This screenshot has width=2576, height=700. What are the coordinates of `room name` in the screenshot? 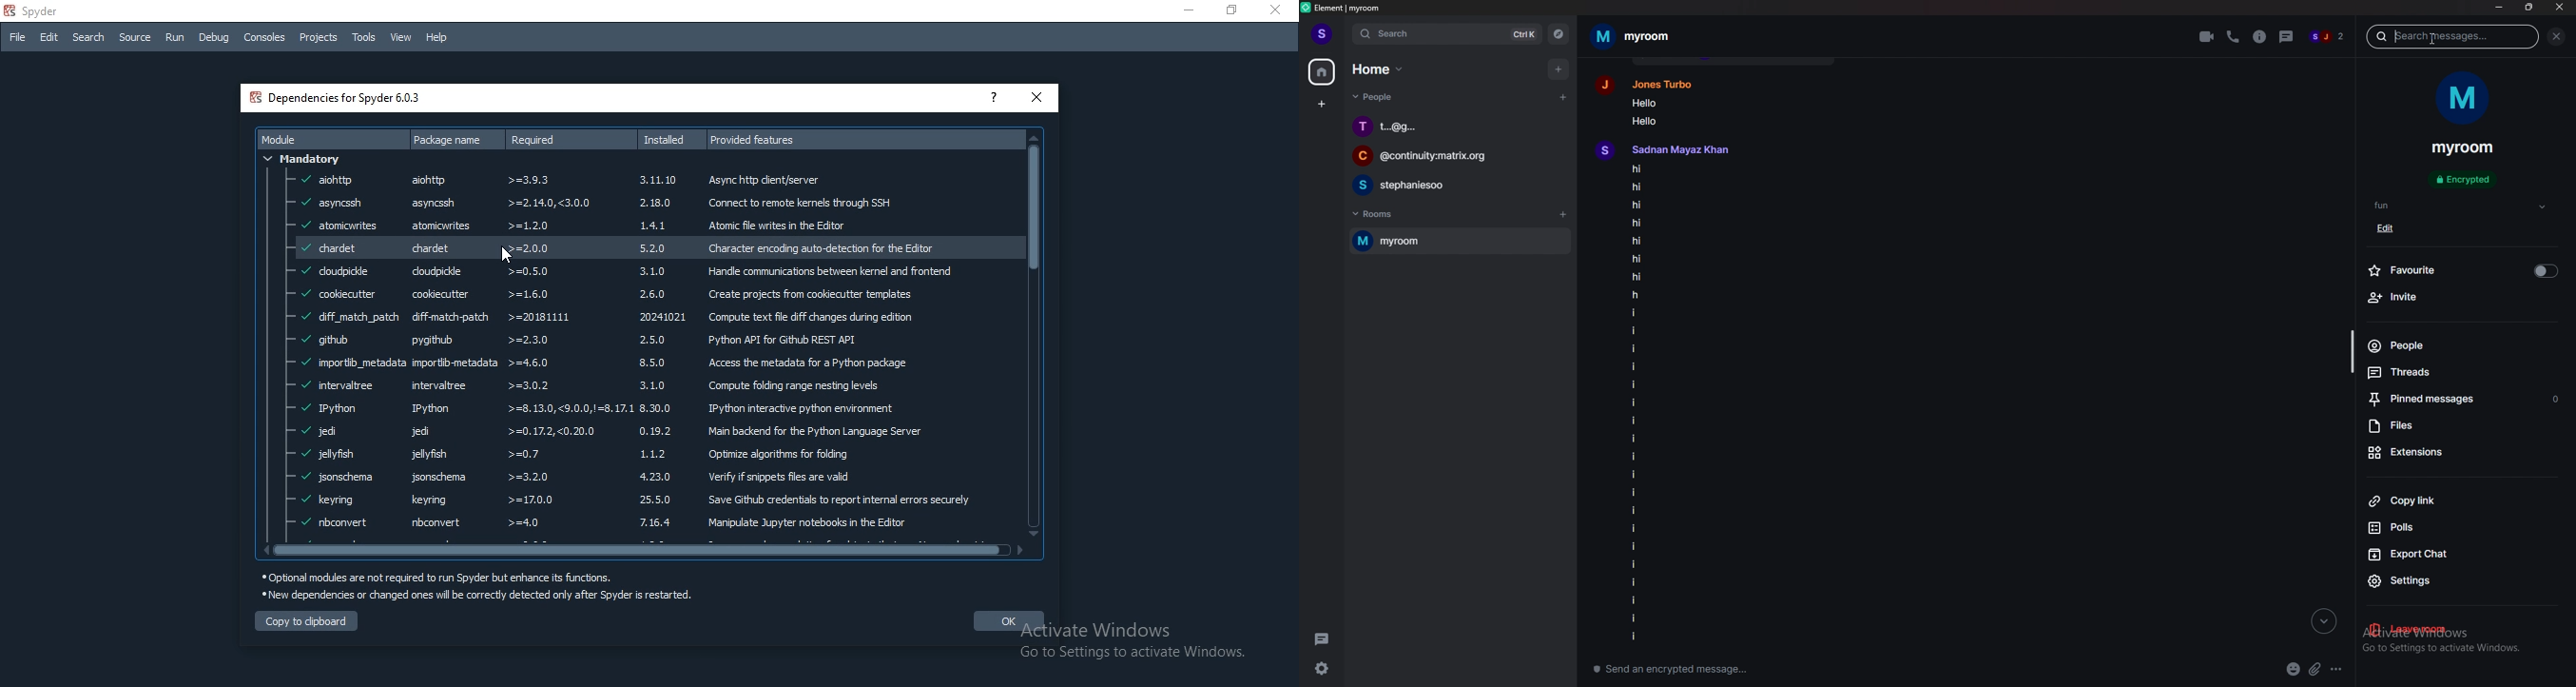 It's located at (2466, 148).